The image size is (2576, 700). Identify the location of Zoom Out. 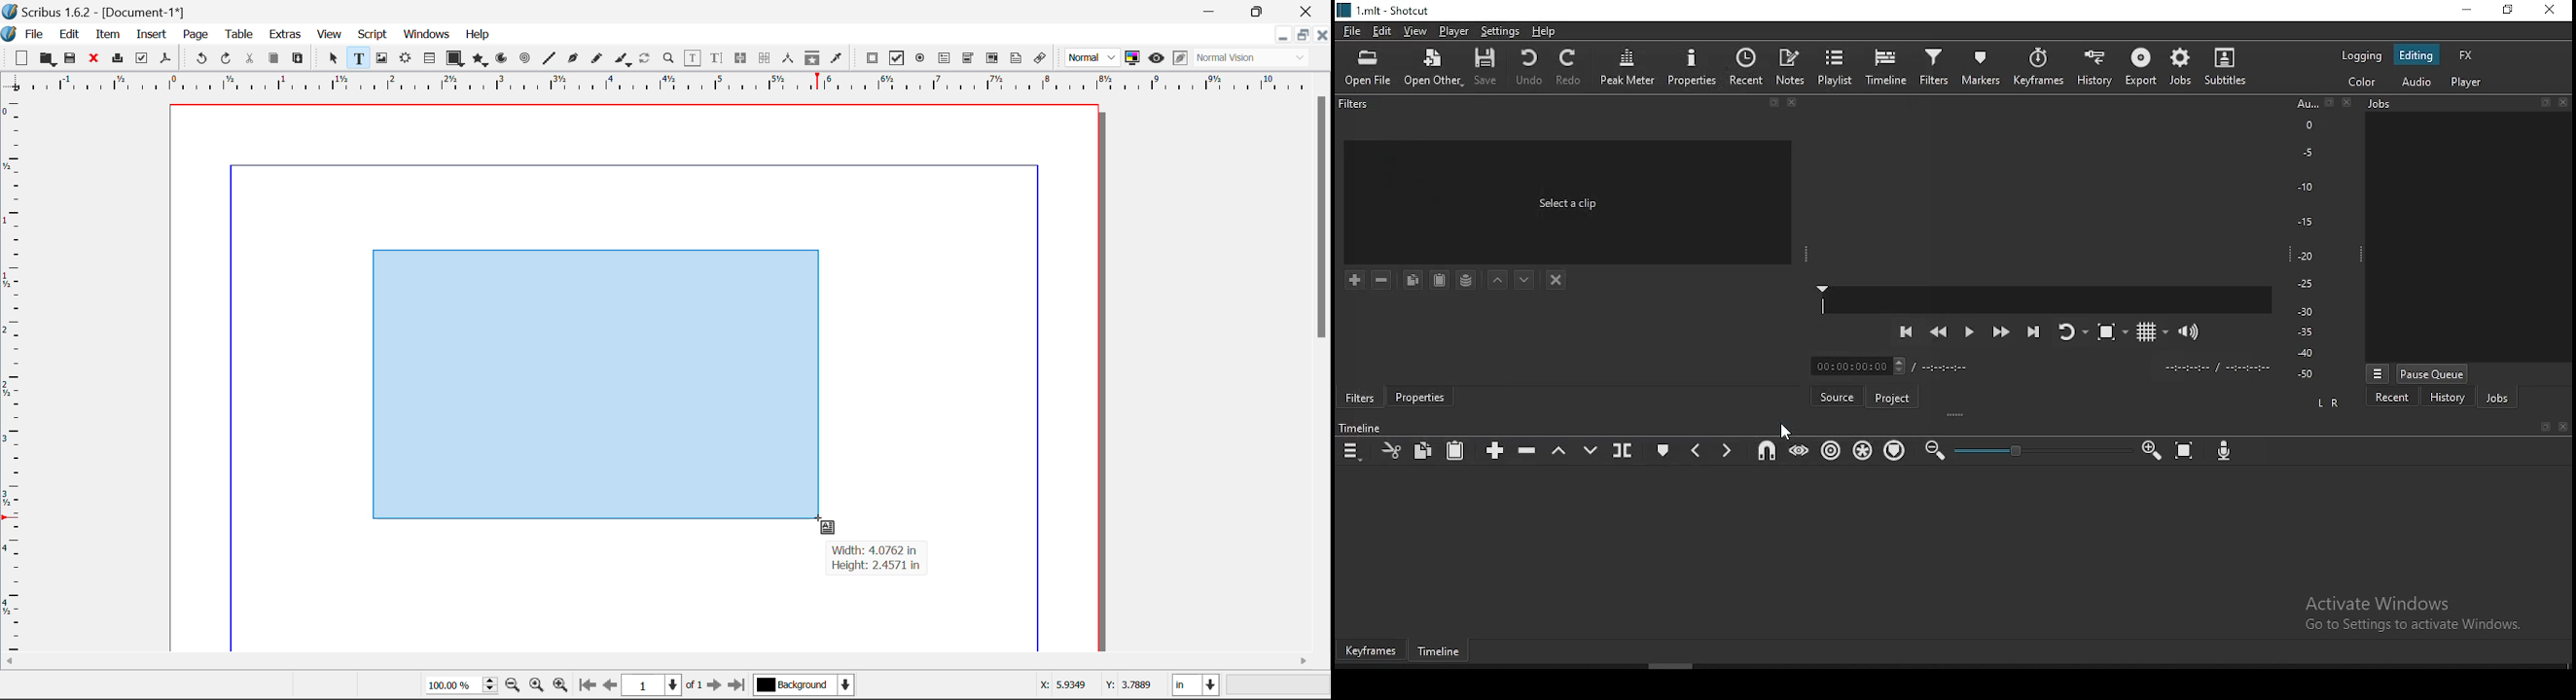
(515, 687).